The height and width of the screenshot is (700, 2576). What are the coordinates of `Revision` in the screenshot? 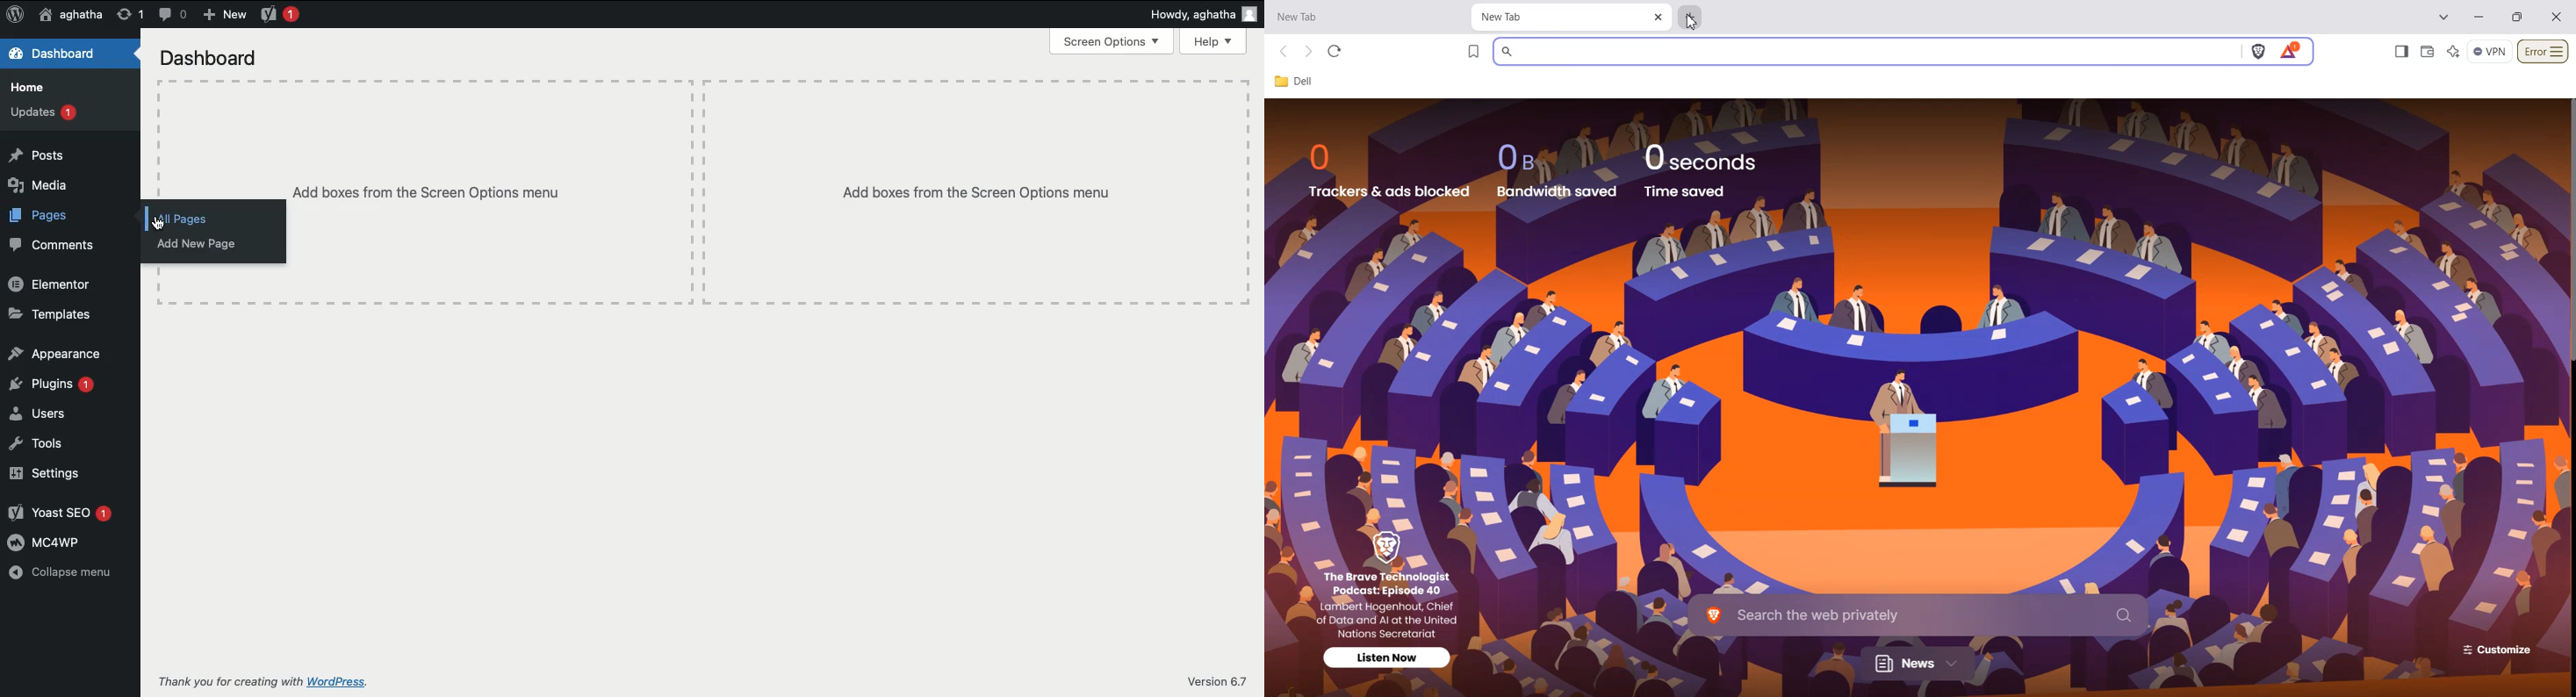 It's located at (126, 14).